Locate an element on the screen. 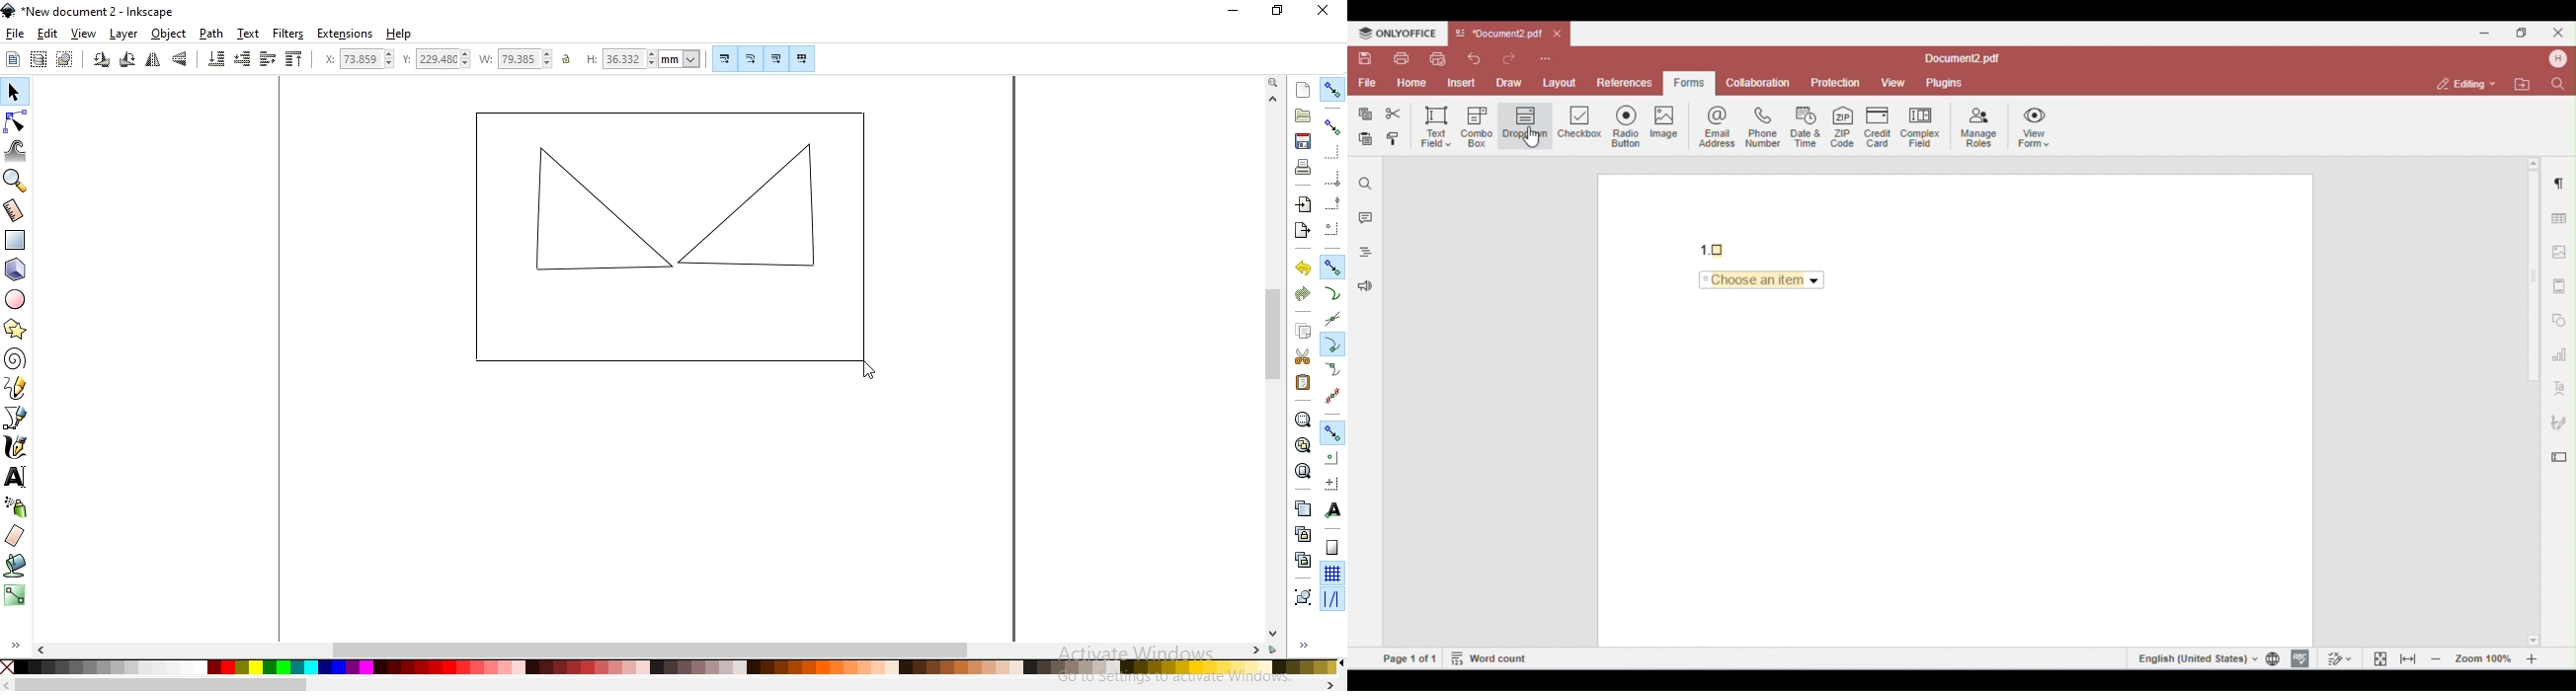 This screenshot has height=700, width=2576. object image is located at coordinates (676, 242).